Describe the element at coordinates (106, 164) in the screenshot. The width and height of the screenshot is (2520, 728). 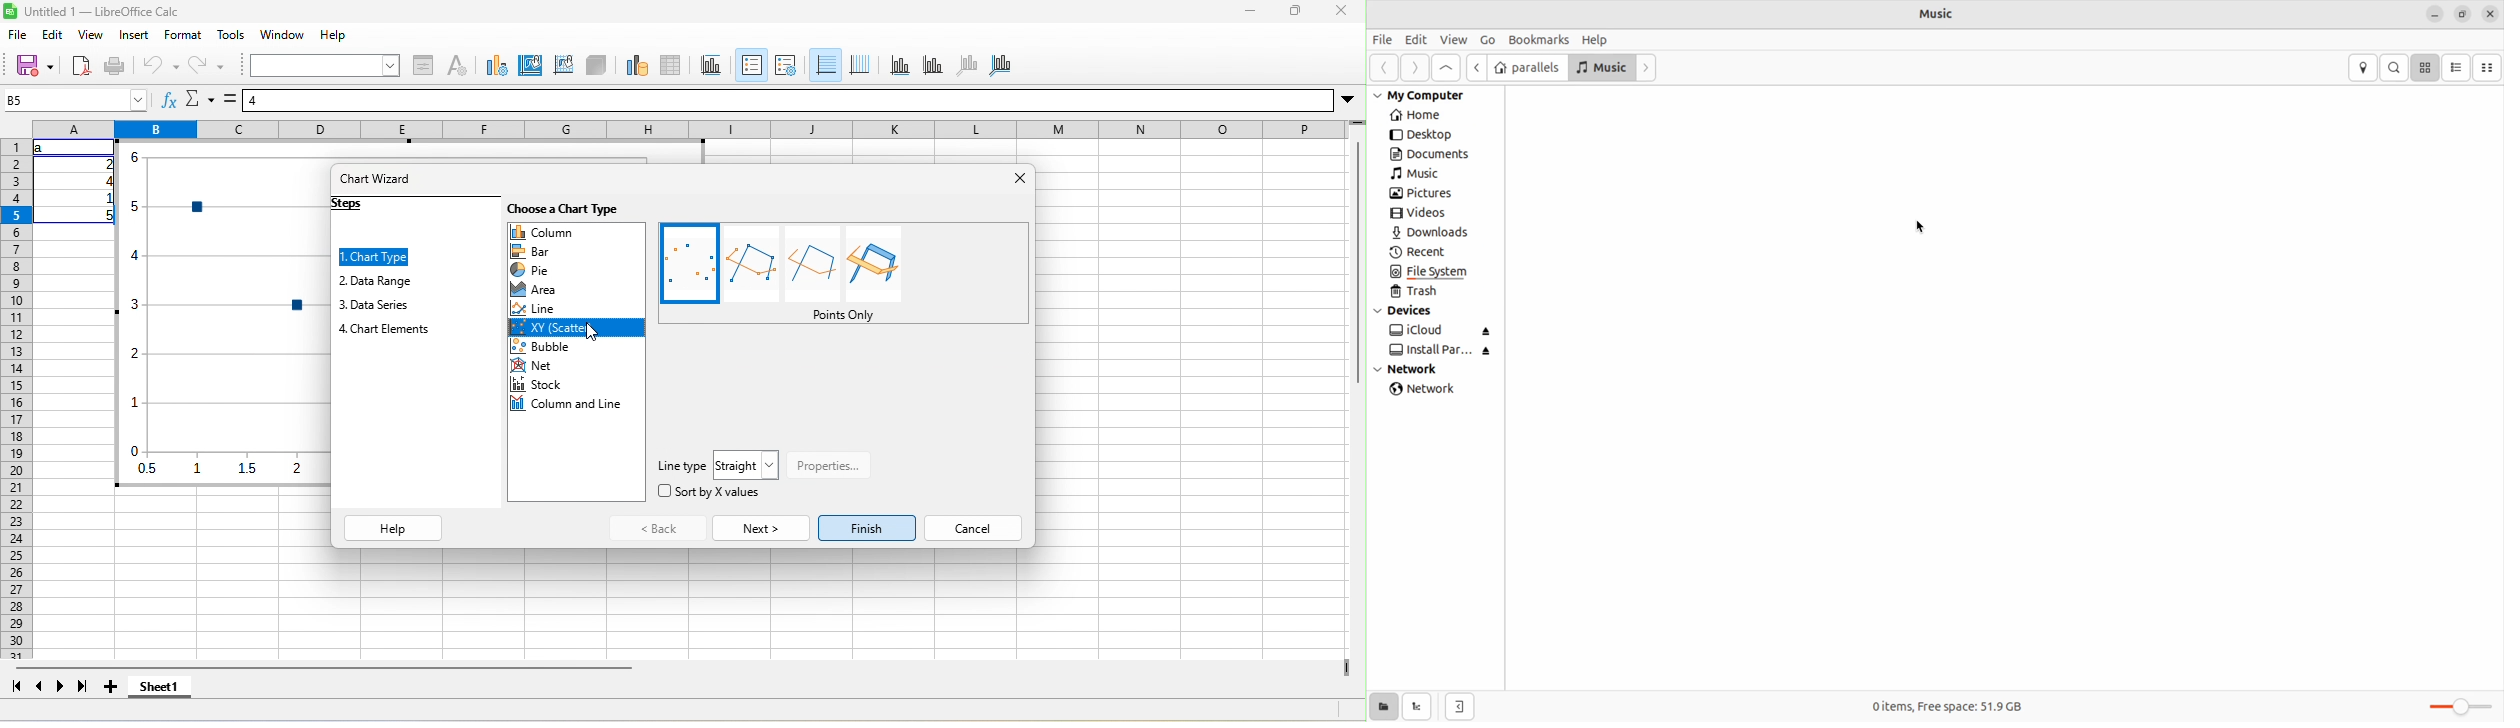
I see `2` at that location.